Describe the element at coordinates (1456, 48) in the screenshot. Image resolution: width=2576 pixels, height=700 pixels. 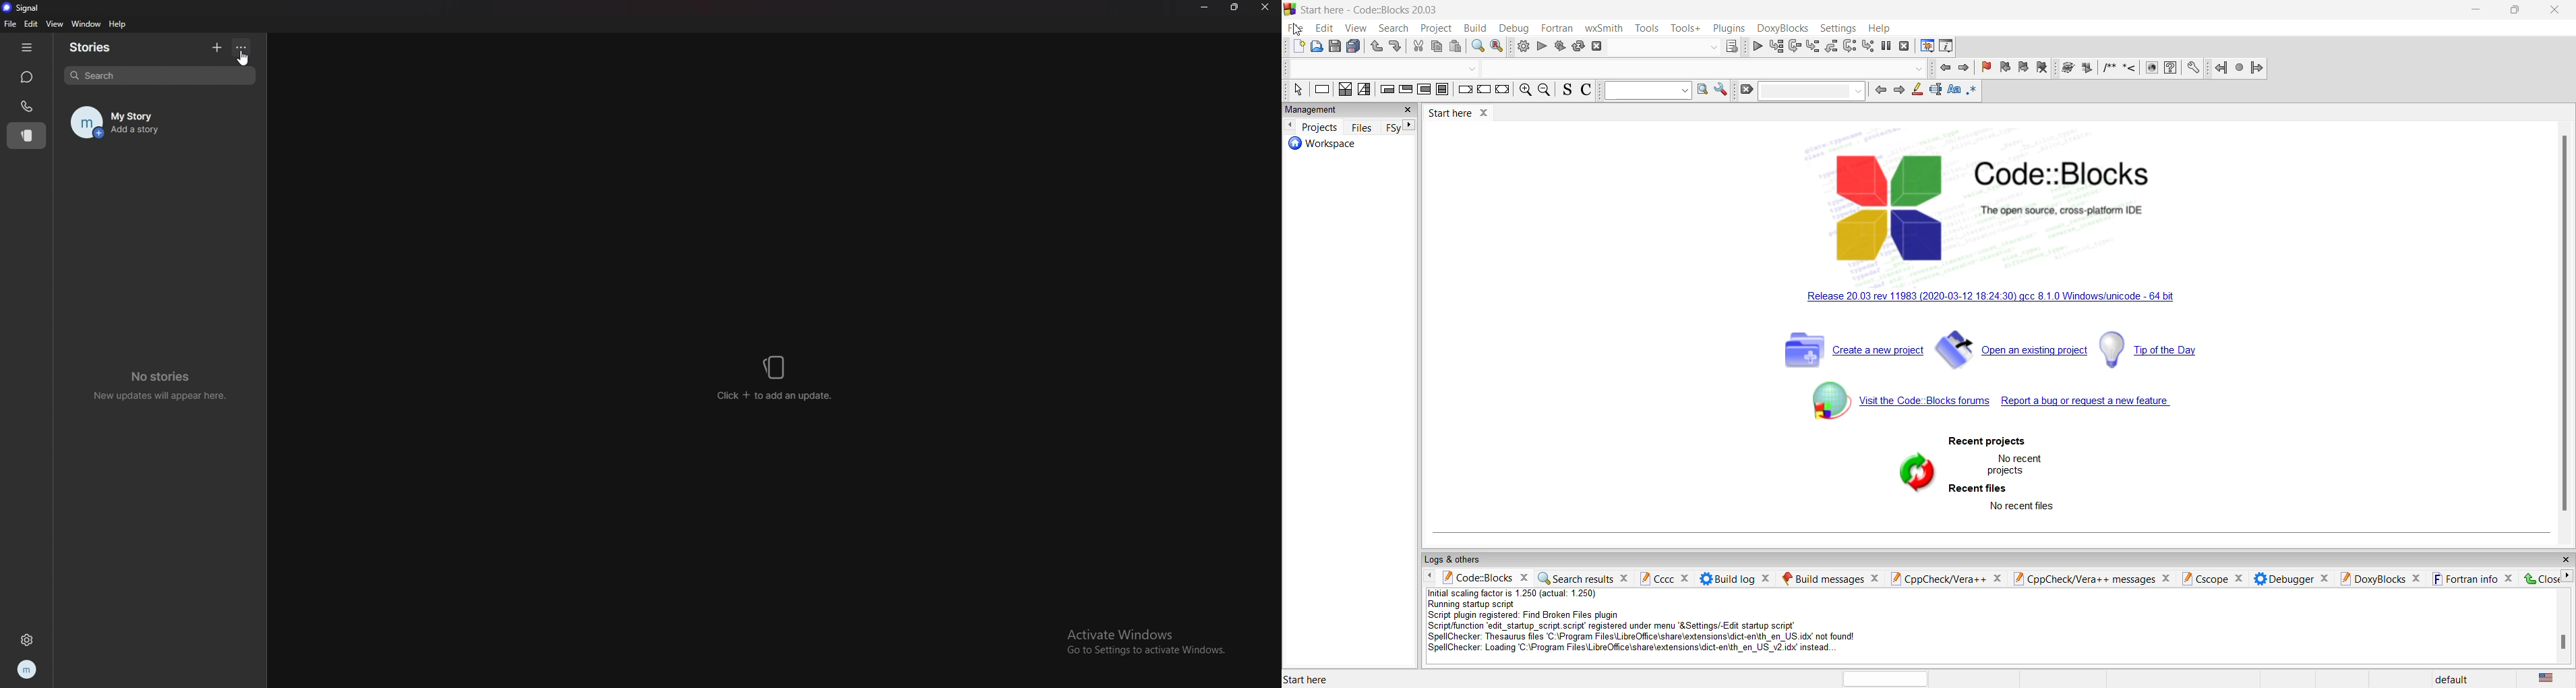
I see `paste` at that location.